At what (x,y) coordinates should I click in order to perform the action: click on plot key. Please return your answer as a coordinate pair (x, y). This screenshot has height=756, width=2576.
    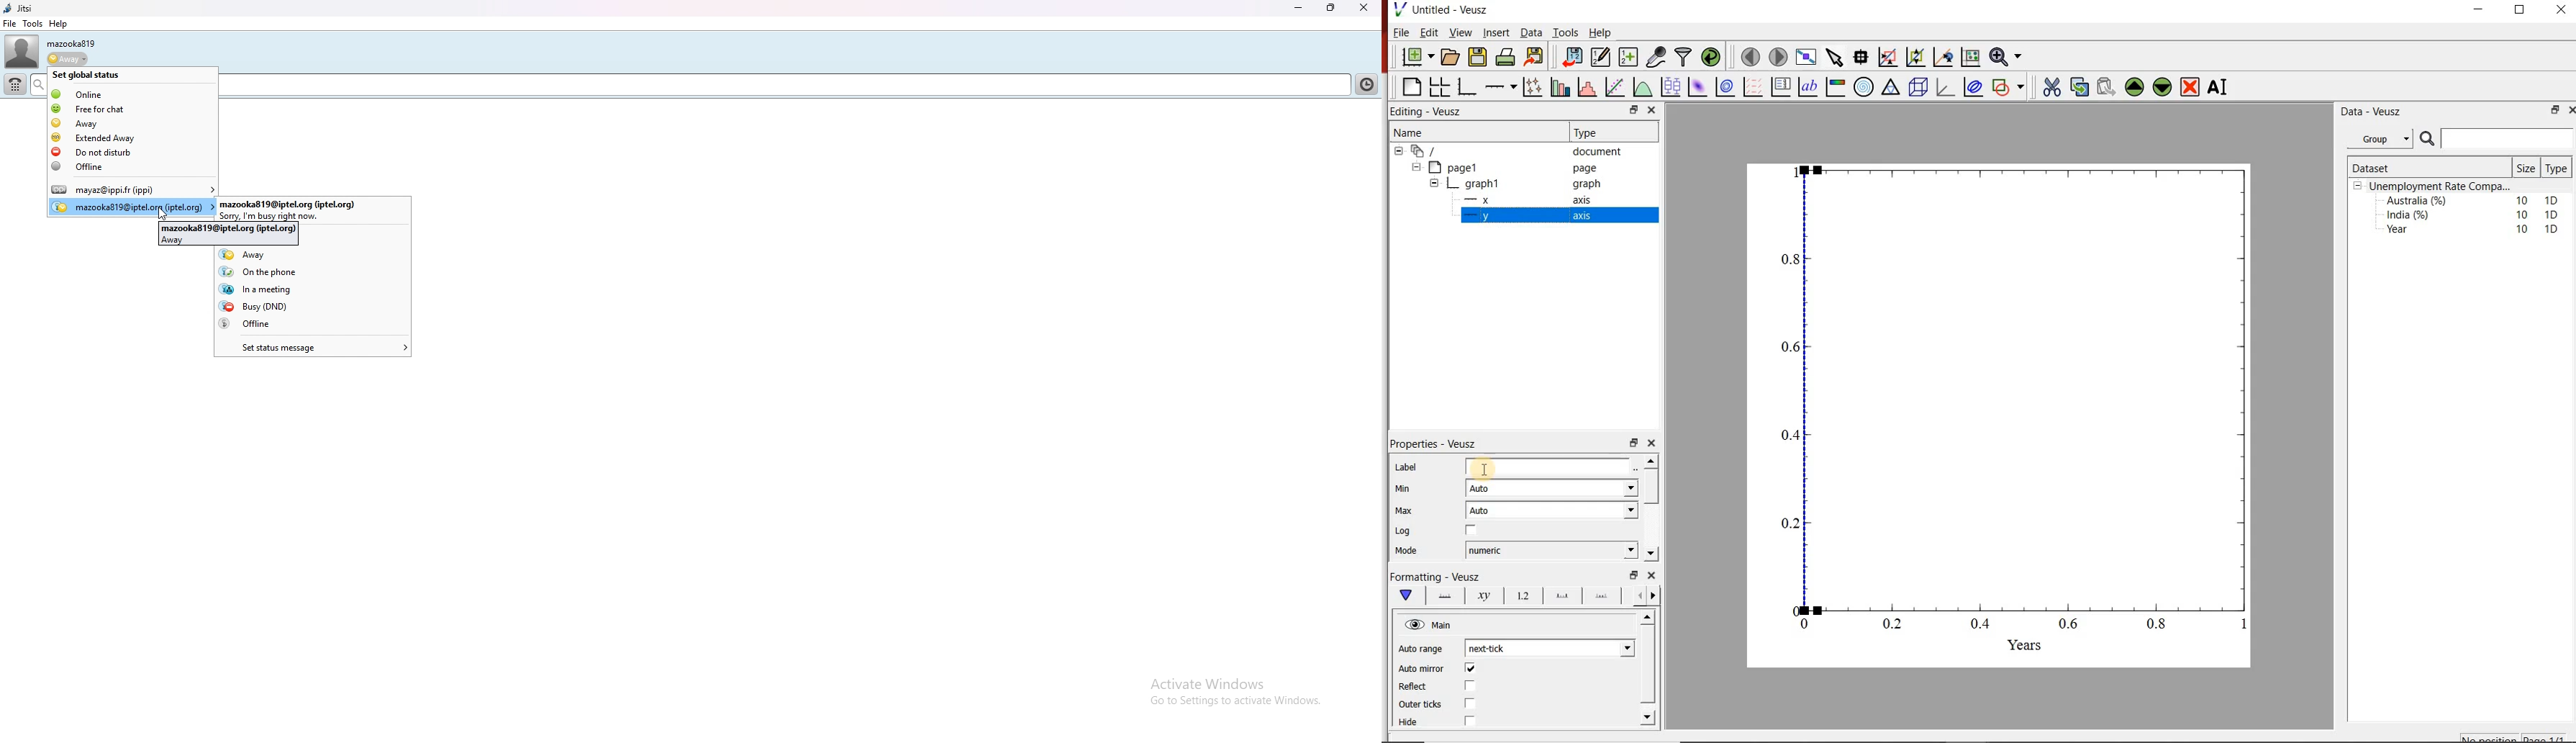
    Looking at the image, I should click on (1780, 88).